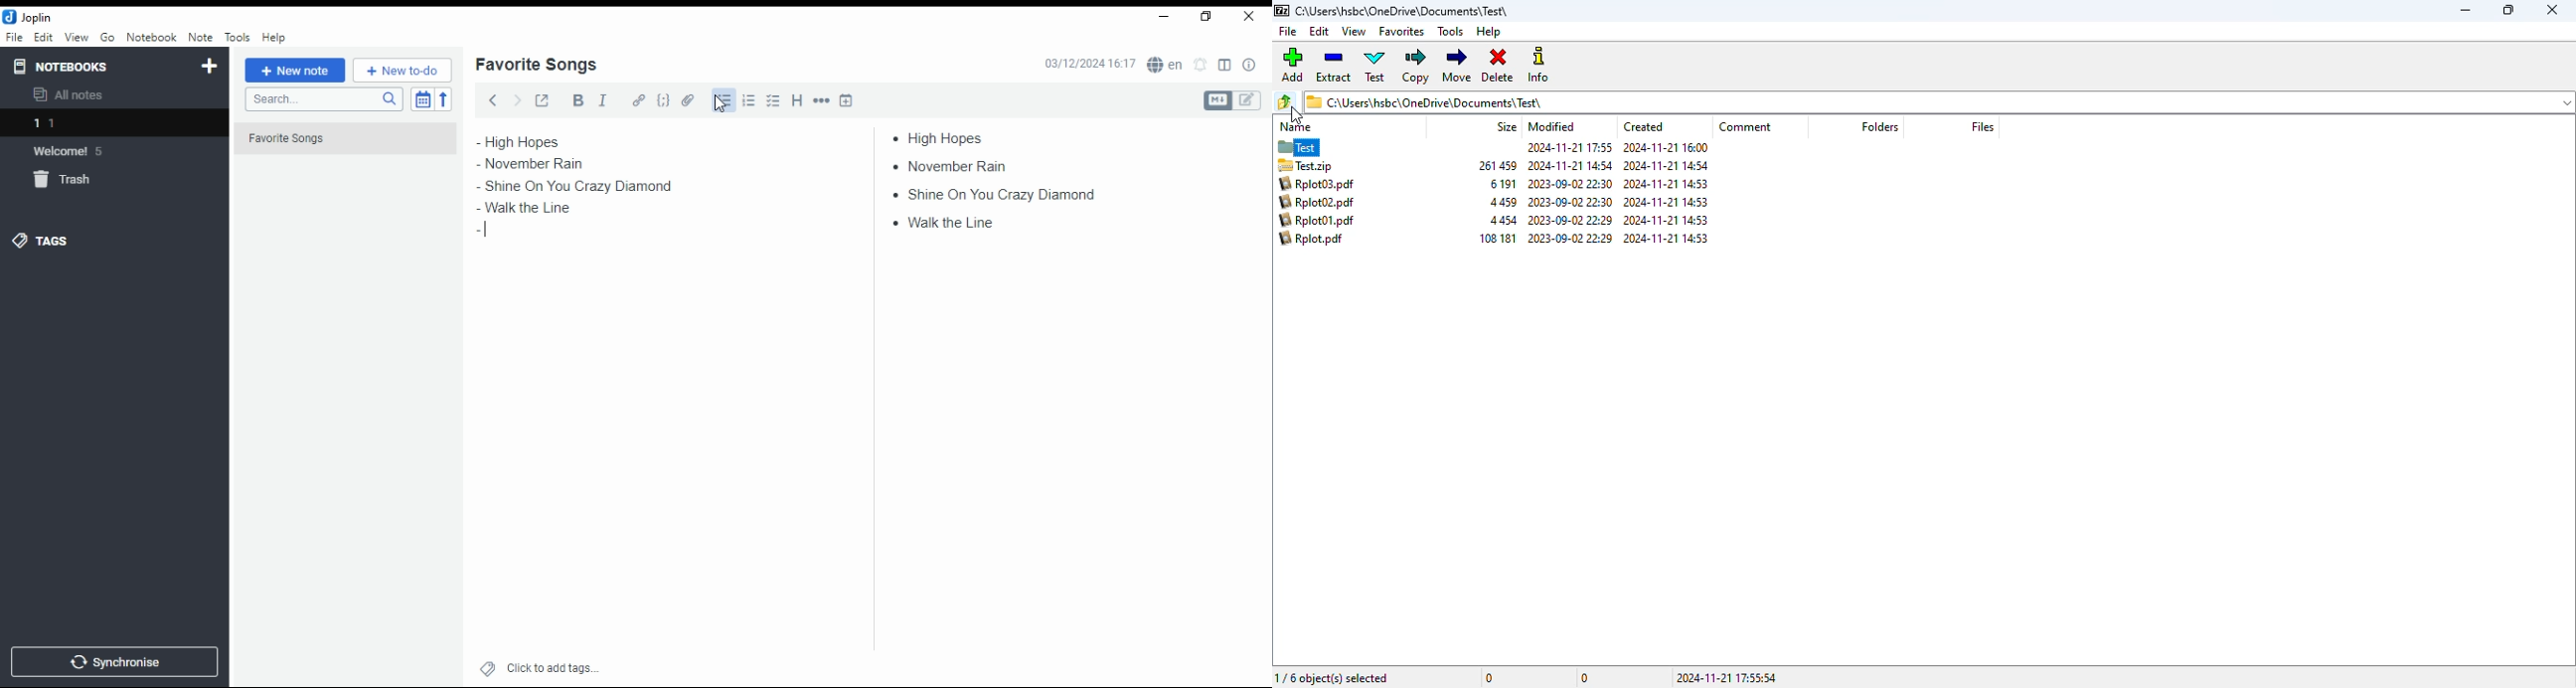  I want to click on minimize, so click(1161, 18).